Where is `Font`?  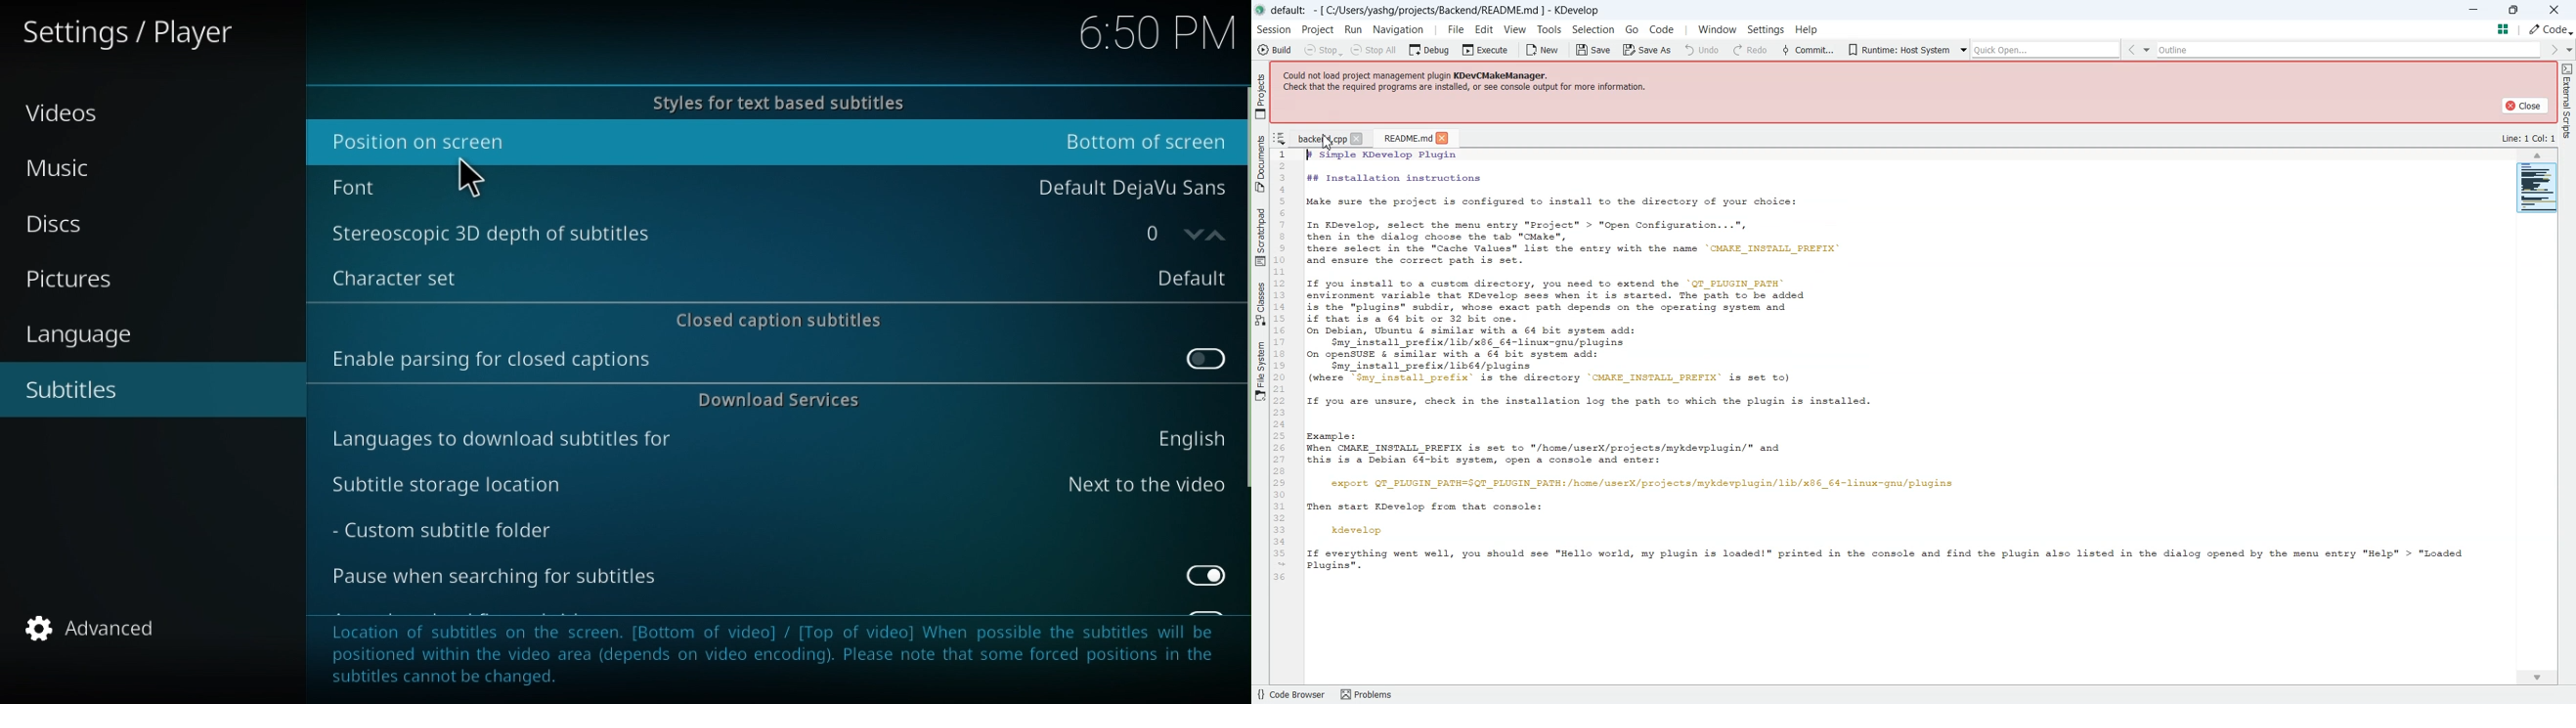
Font is located at coordinates (775, 183).